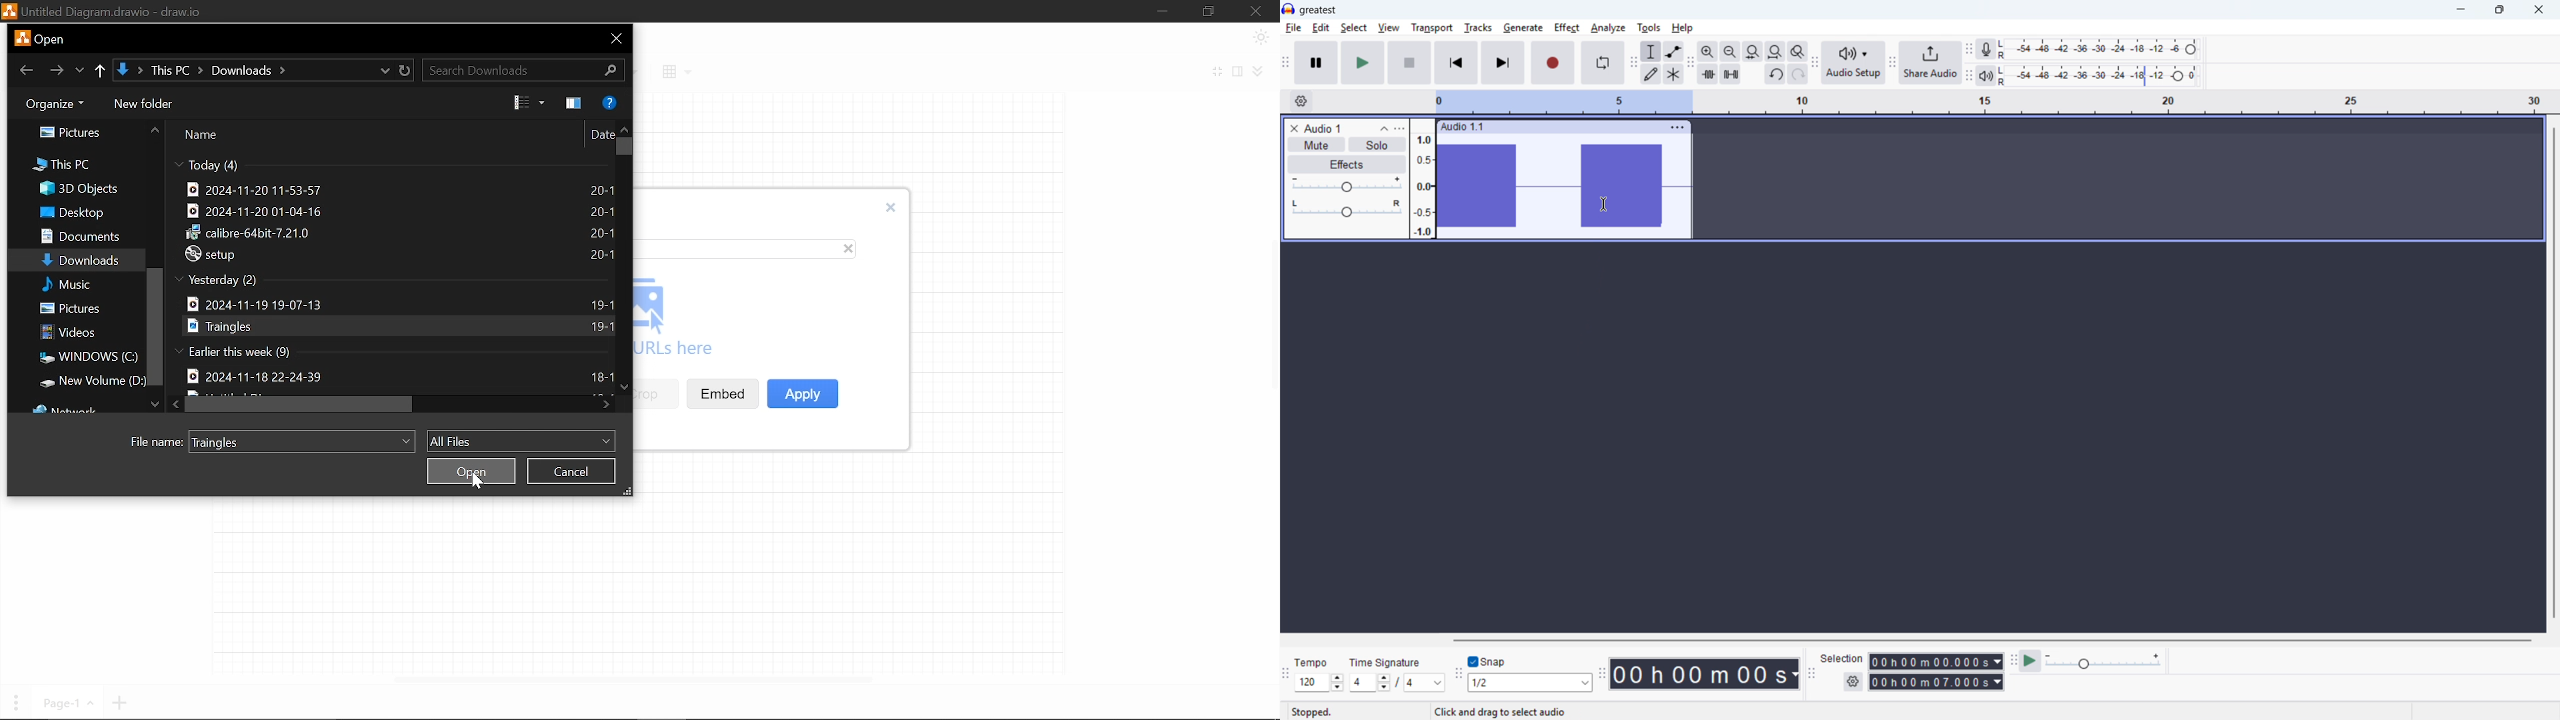  What do you see at coordinates (211, 165) in the screenshot?
I see `Today (4)` at bounding box center [211, 165].